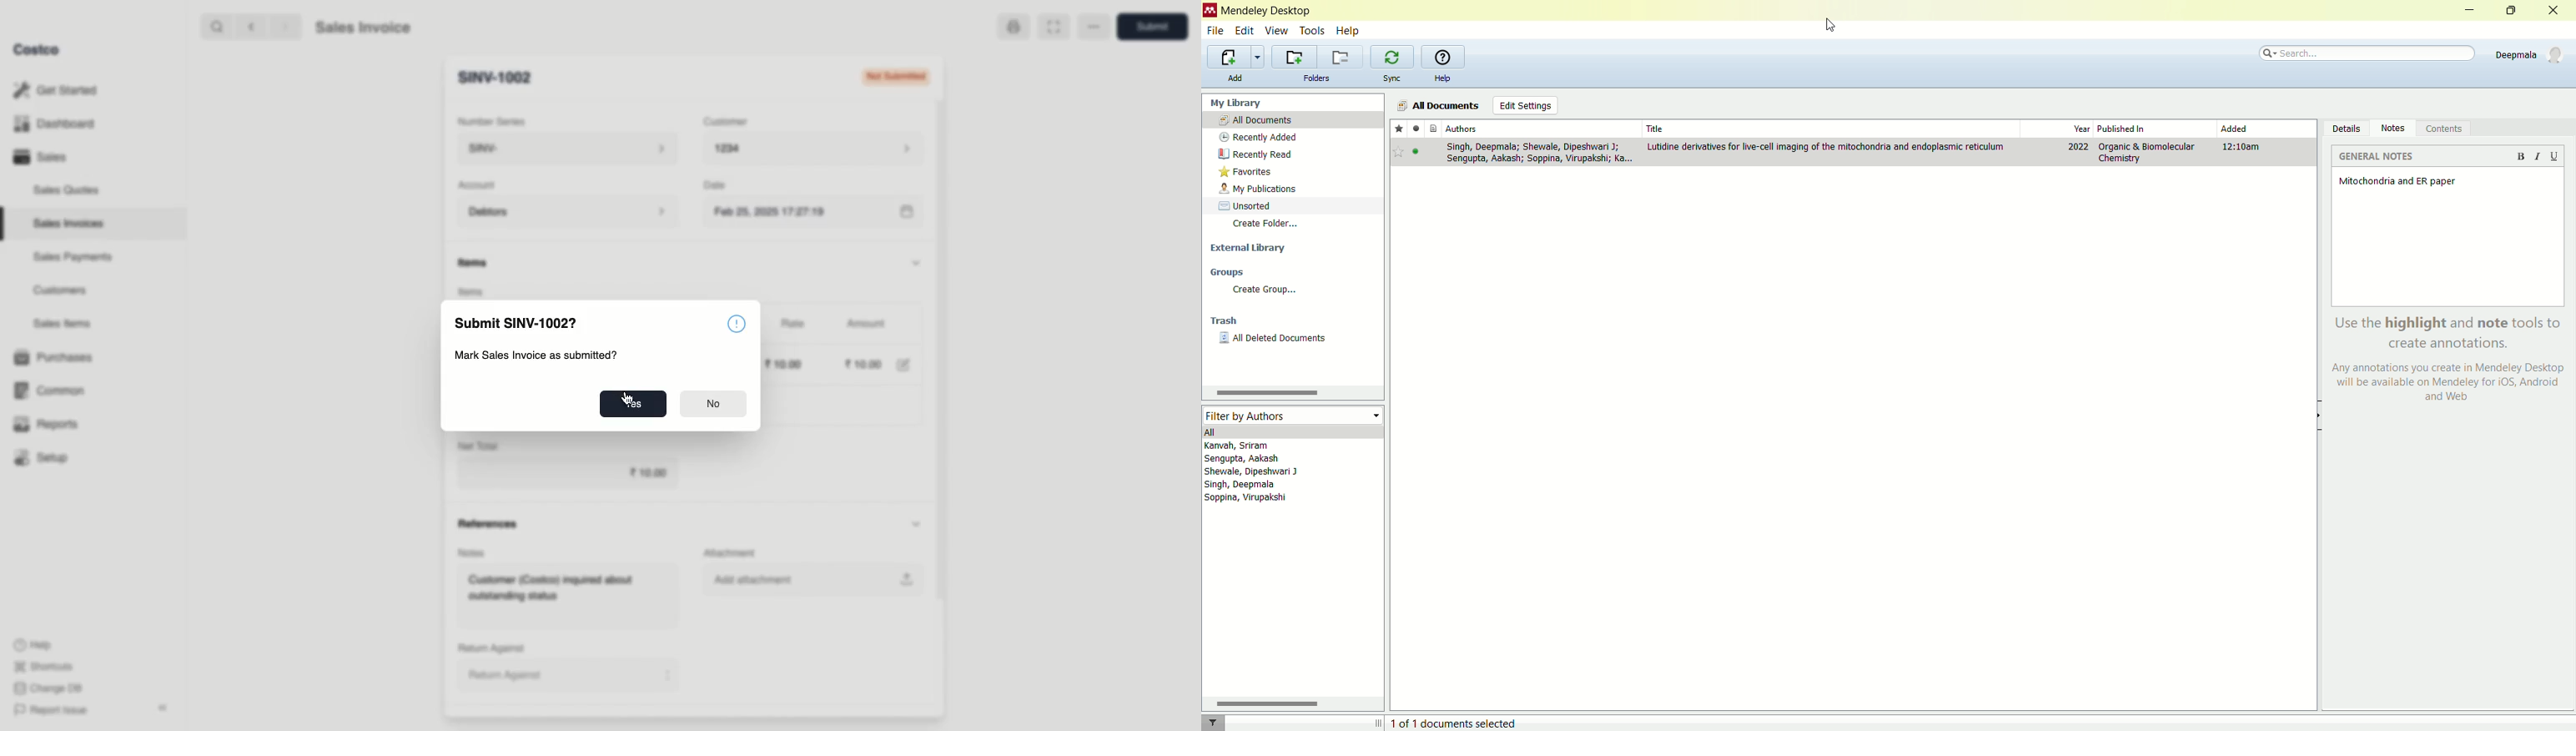 The height and width of the screenshot is (756, 2576). I want to click on Dashboard, so click(58, 122).